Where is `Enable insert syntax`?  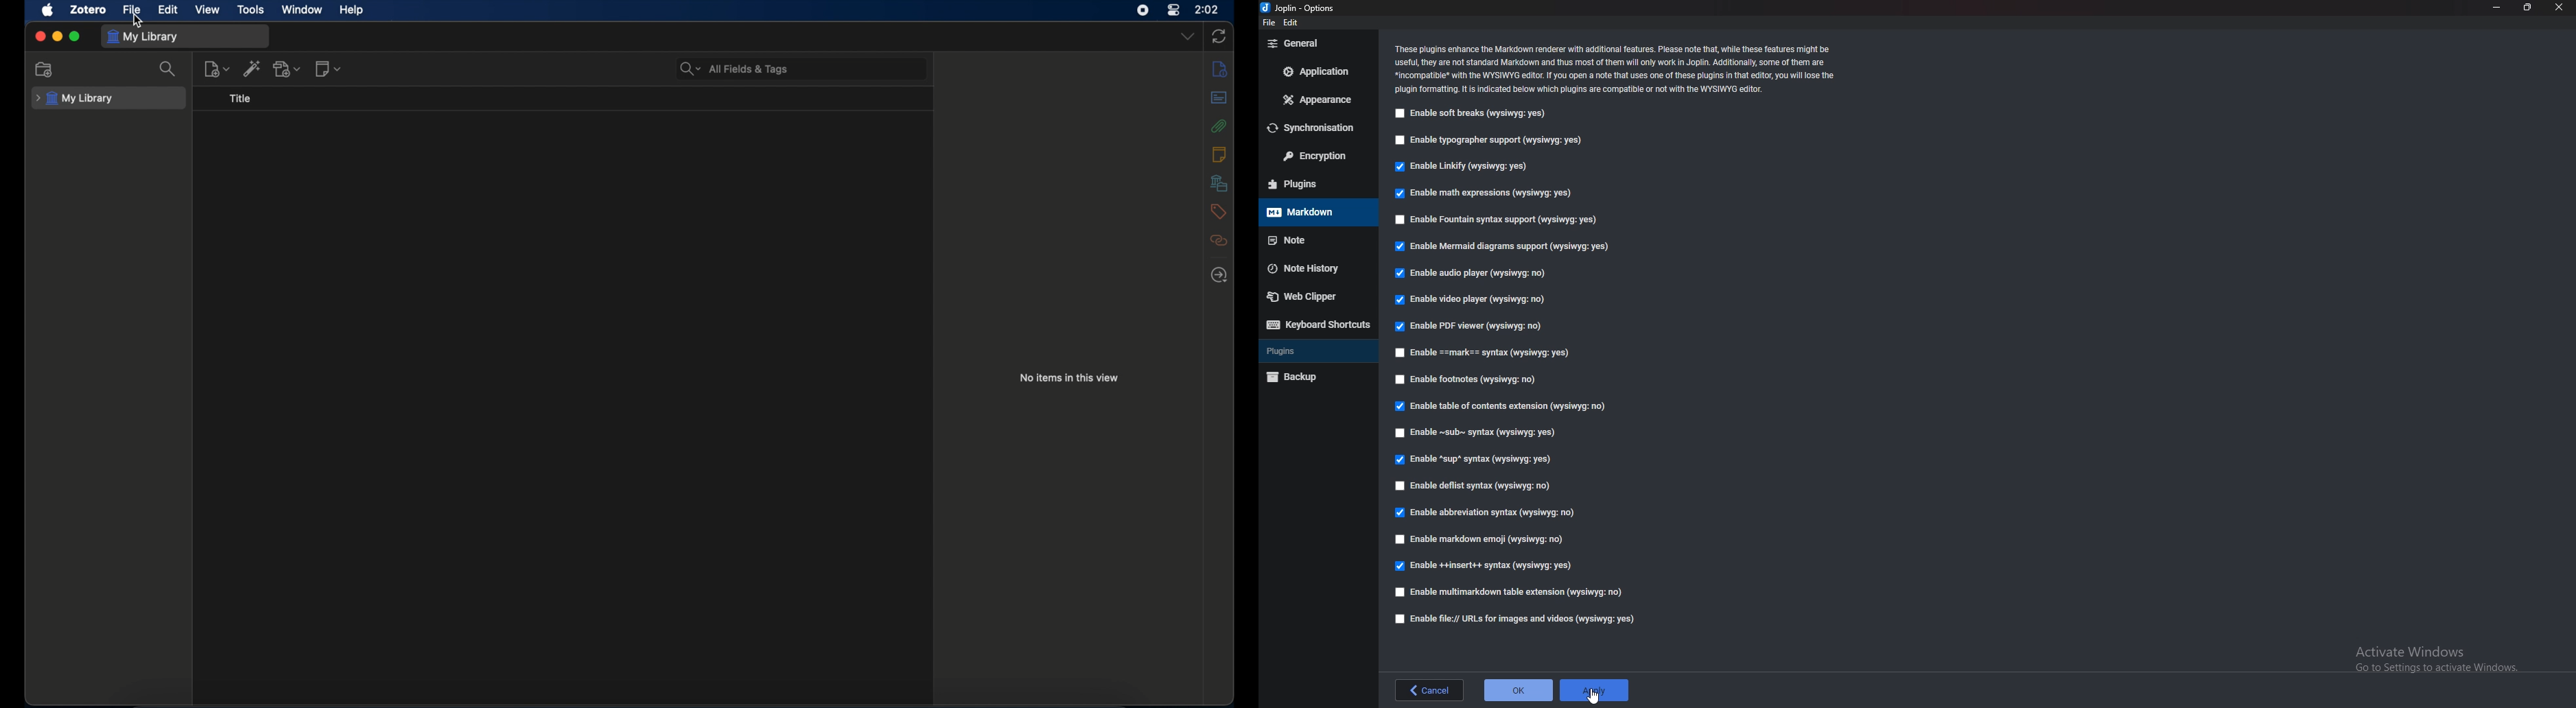 Enable insert syntax is located at coordinates (1494, 565).